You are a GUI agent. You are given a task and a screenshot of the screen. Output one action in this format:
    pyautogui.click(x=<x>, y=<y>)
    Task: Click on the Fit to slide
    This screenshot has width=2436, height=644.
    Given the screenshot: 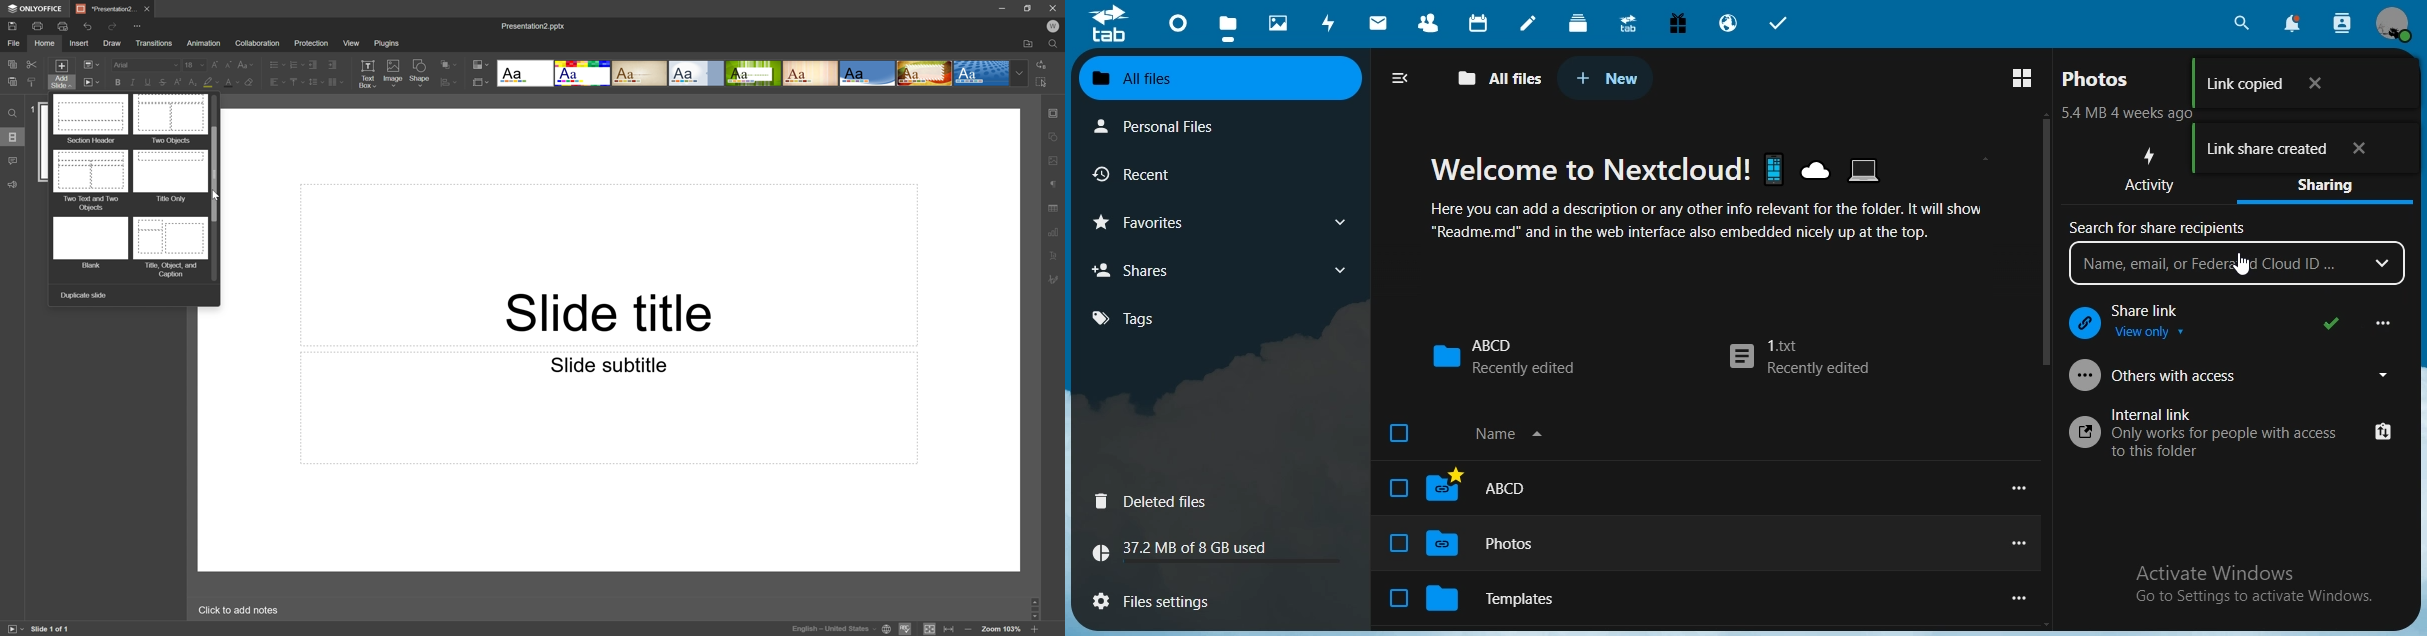 What is the action you would take?
    pyautogui.click(x=930, y=628)
    